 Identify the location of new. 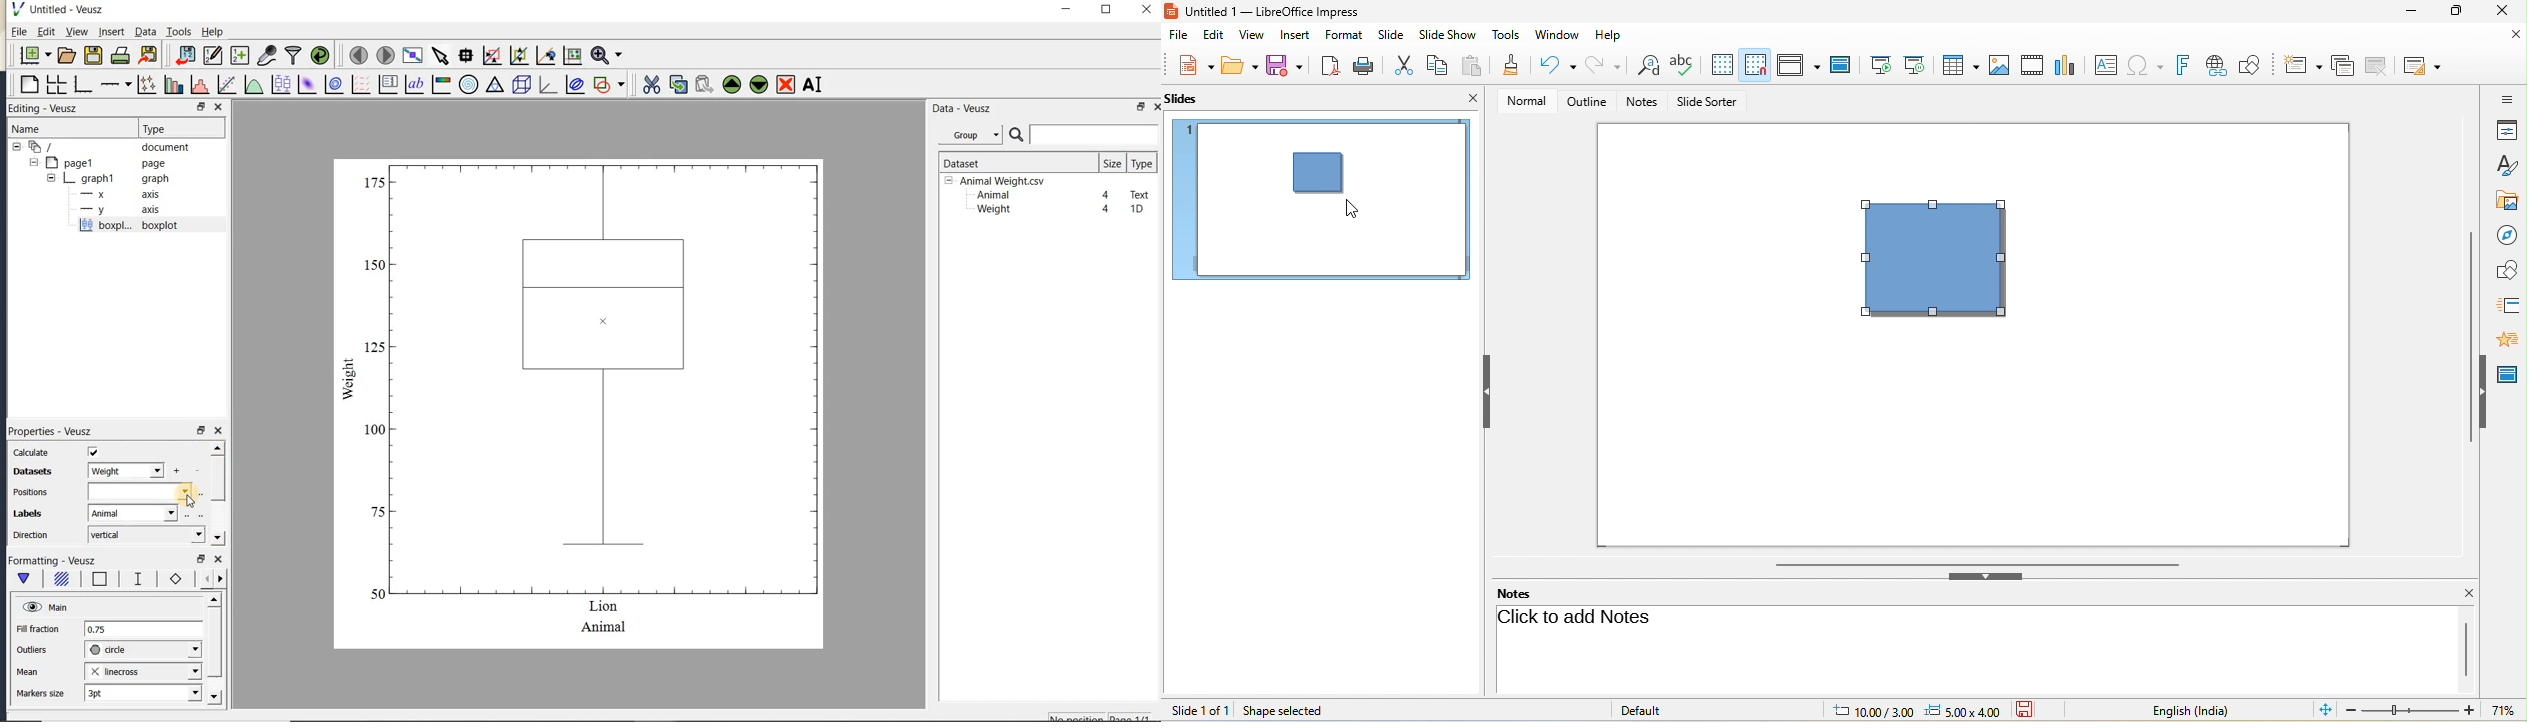
(1190, 64).